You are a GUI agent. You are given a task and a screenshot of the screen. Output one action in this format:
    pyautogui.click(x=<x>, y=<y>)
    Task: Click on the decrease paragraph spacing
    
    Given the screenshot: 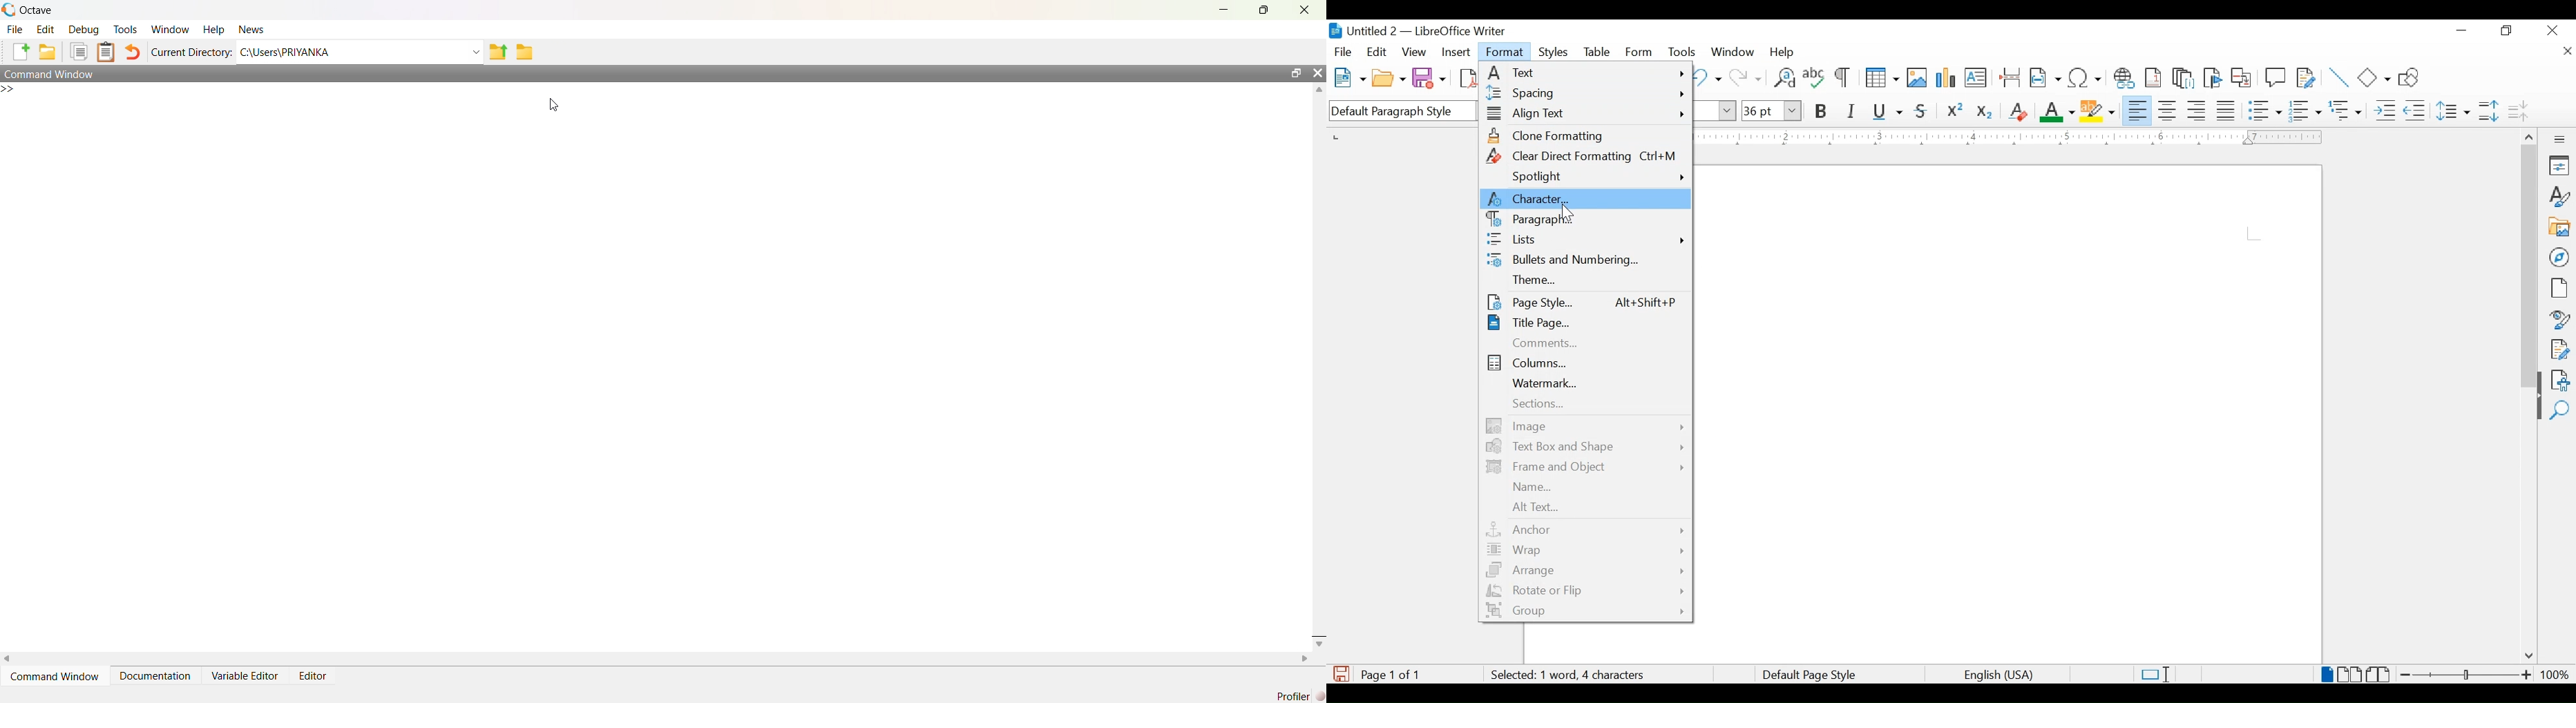 What is the action you would take?
    pyautogui.click(x=2518, y=110)
    